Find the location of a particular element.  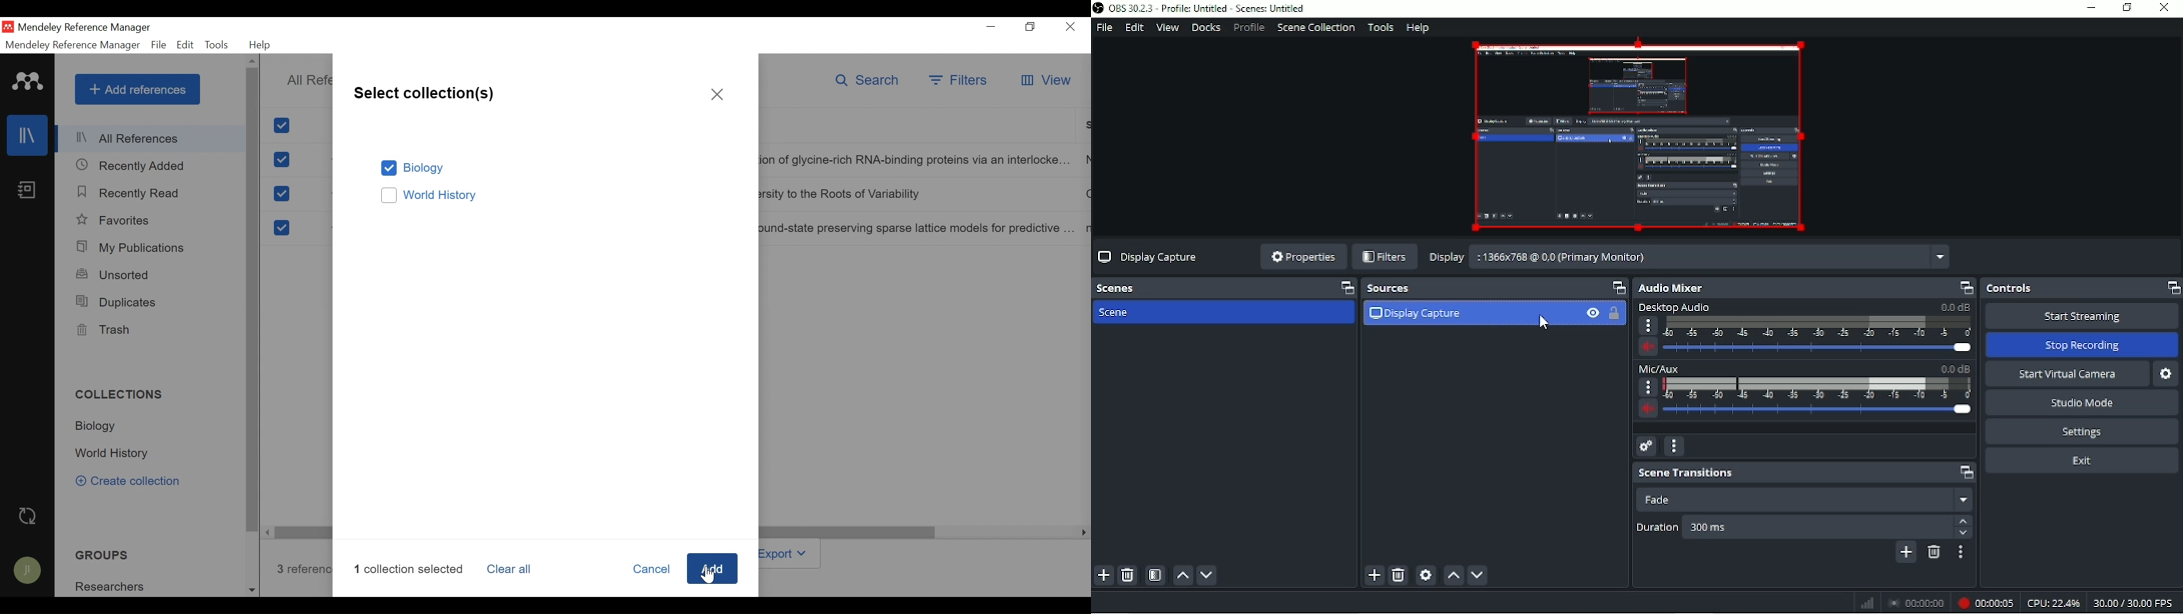

Add Reference is located at coordinates (137, 89).